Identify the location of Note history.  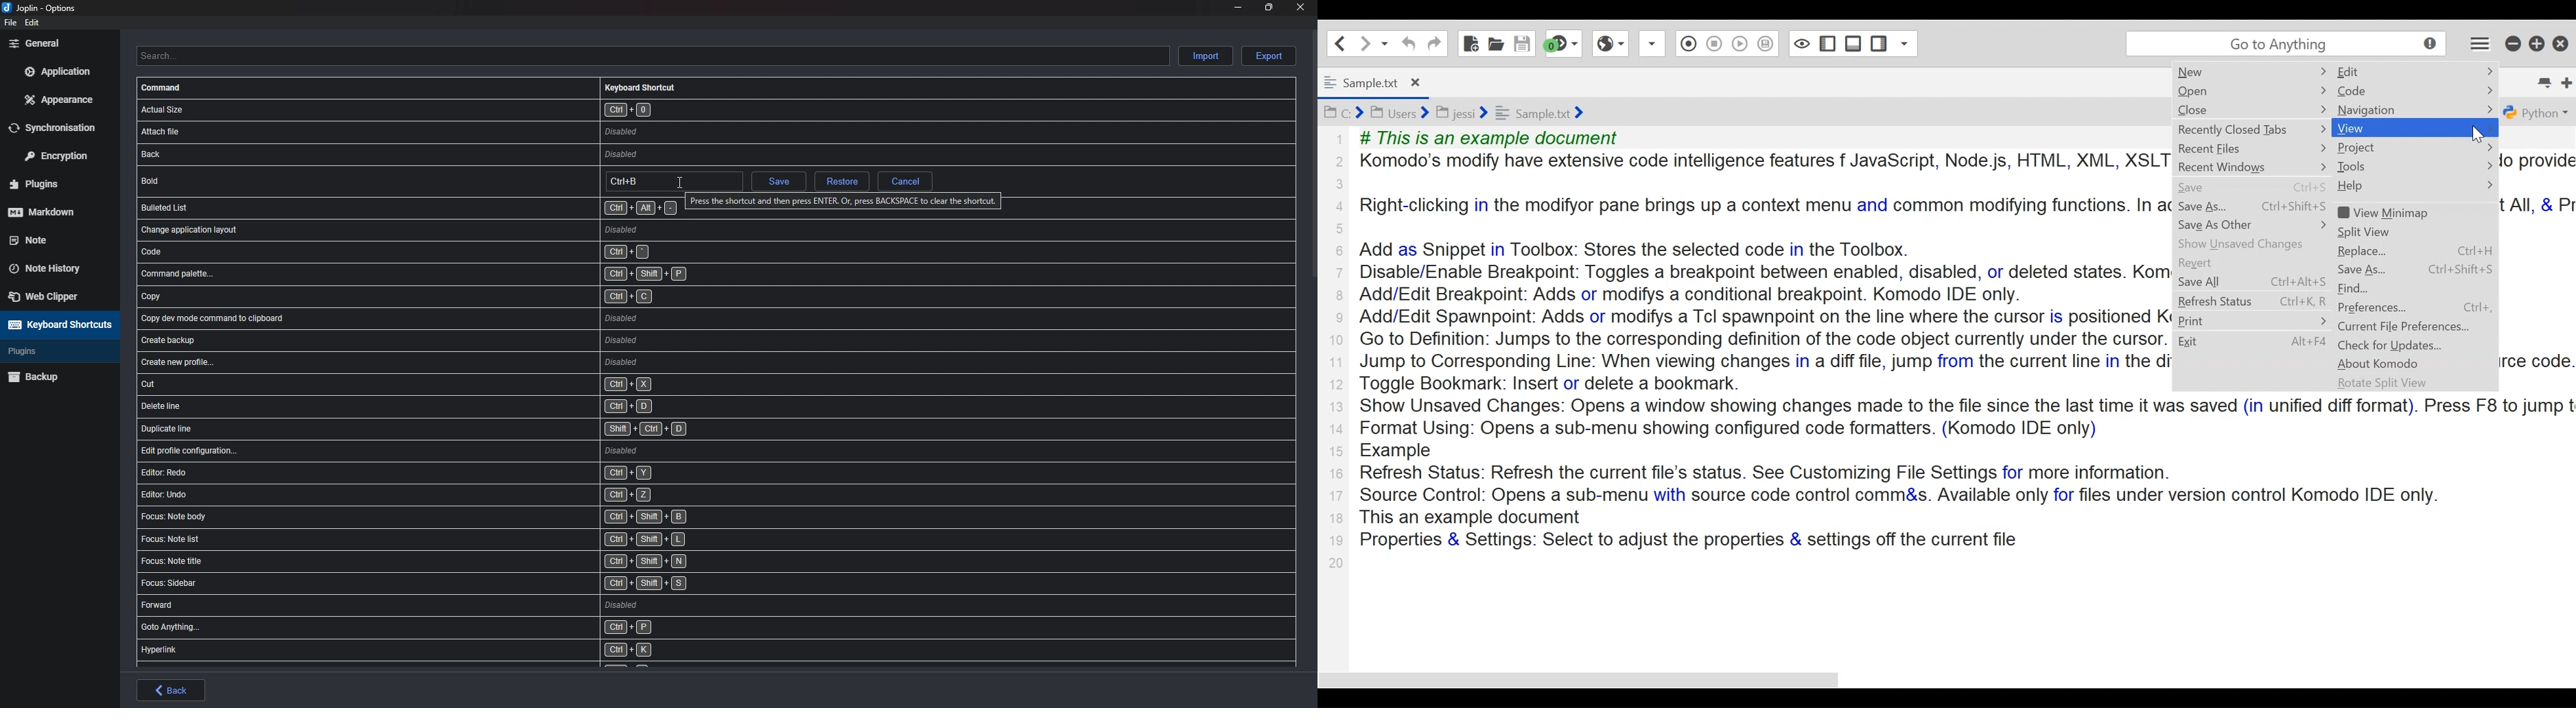
(52, 264).